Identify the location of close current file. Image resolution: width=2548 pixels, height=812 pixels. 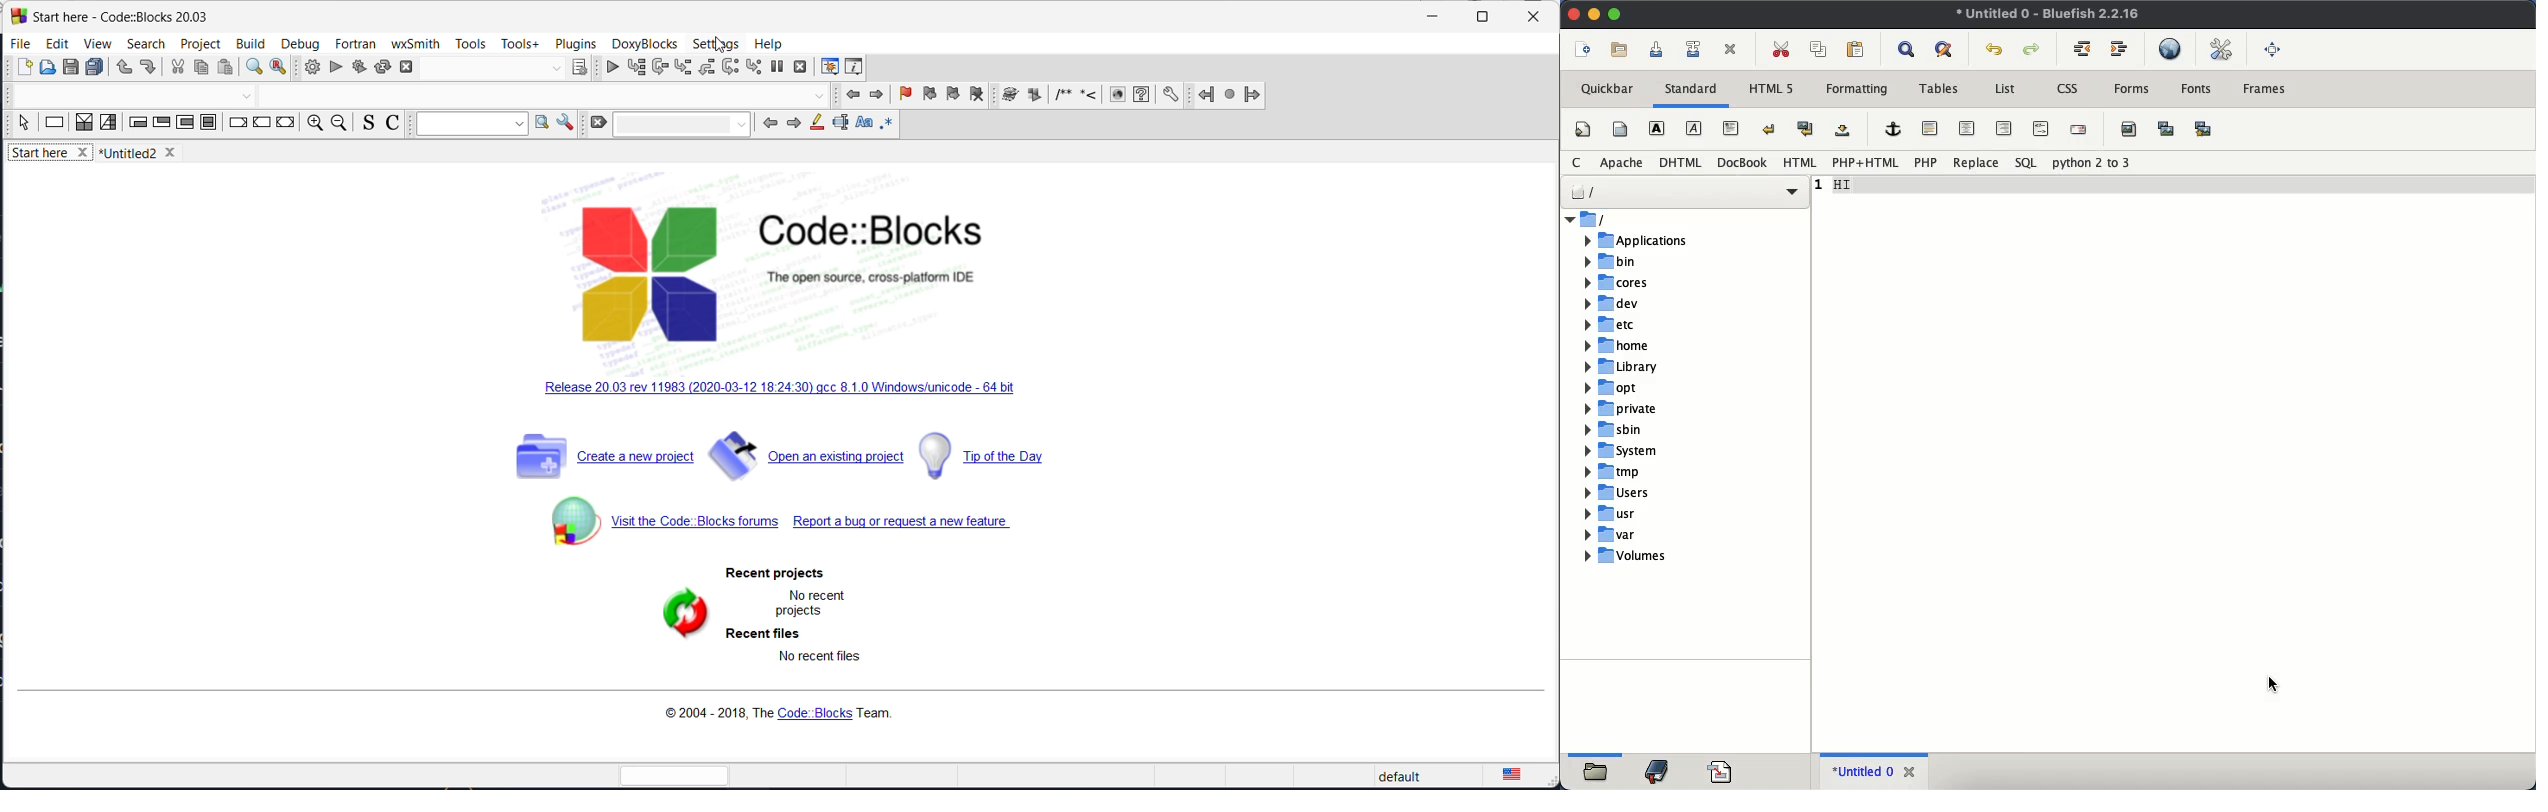
(1730, 50).